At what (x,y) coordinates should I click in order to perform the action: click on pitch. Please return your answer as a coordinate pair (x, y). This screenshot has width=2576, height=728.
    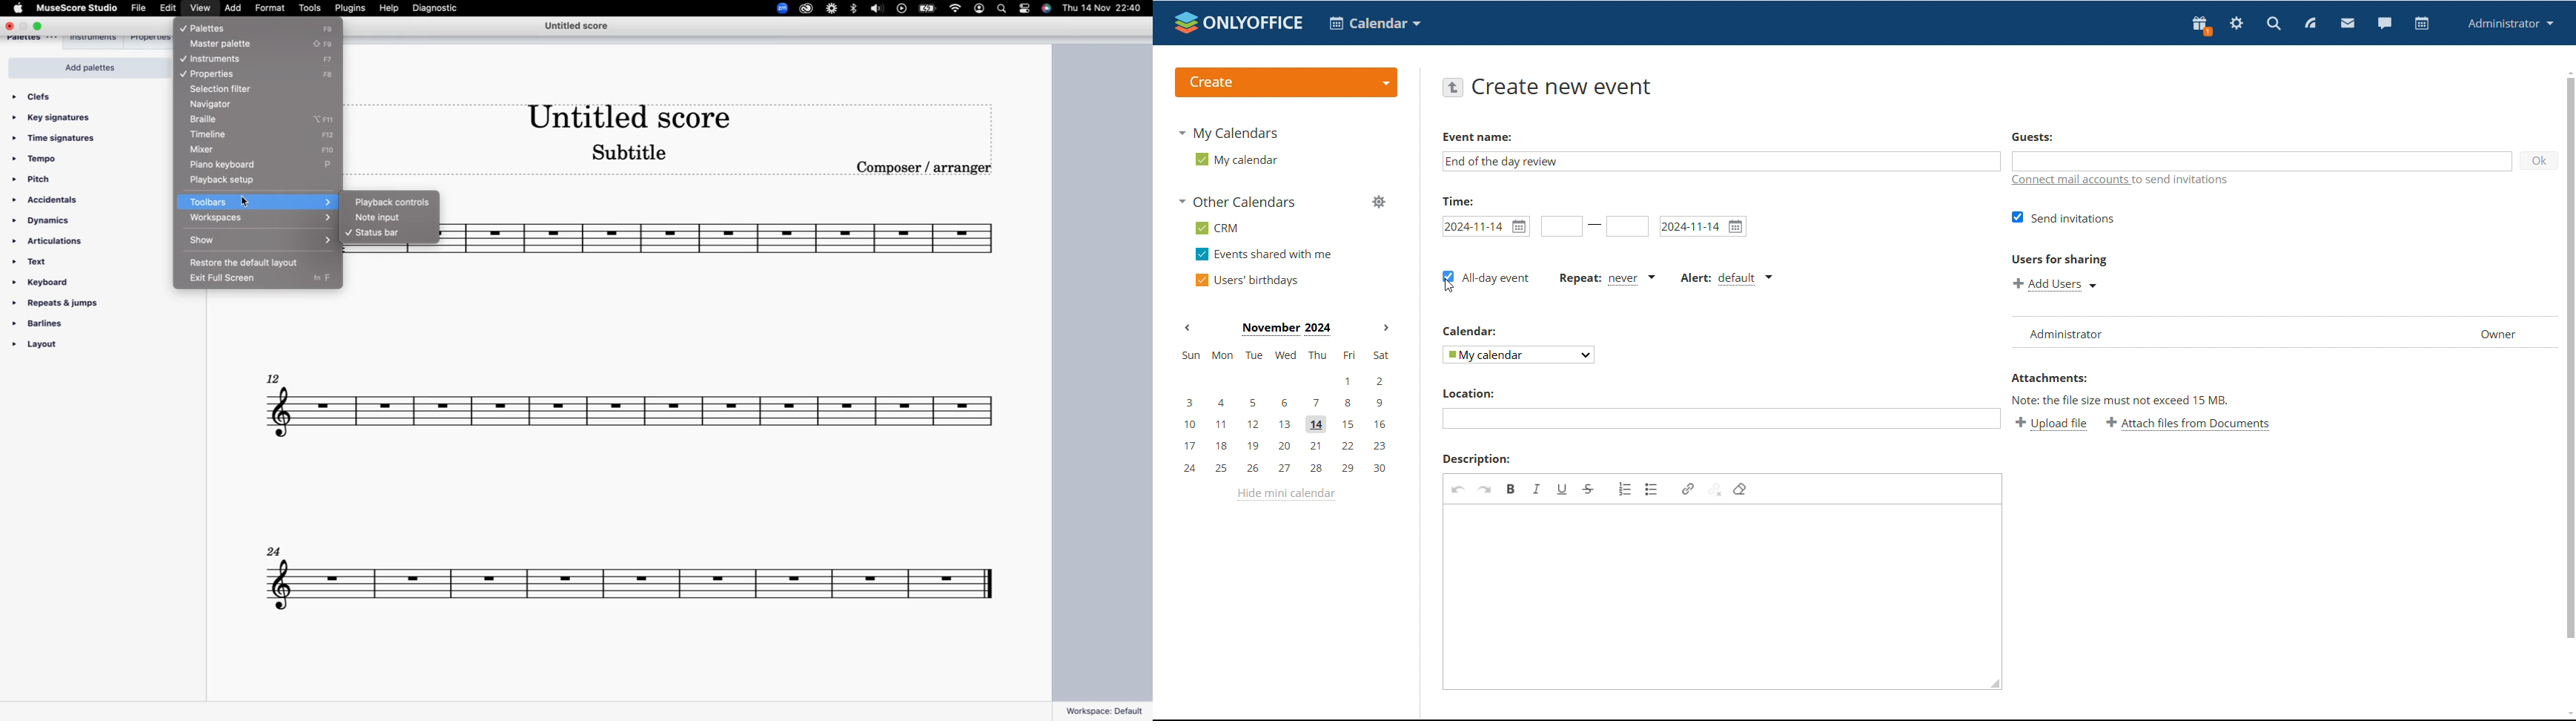
    Looking at the image, I should click on (40, 180).